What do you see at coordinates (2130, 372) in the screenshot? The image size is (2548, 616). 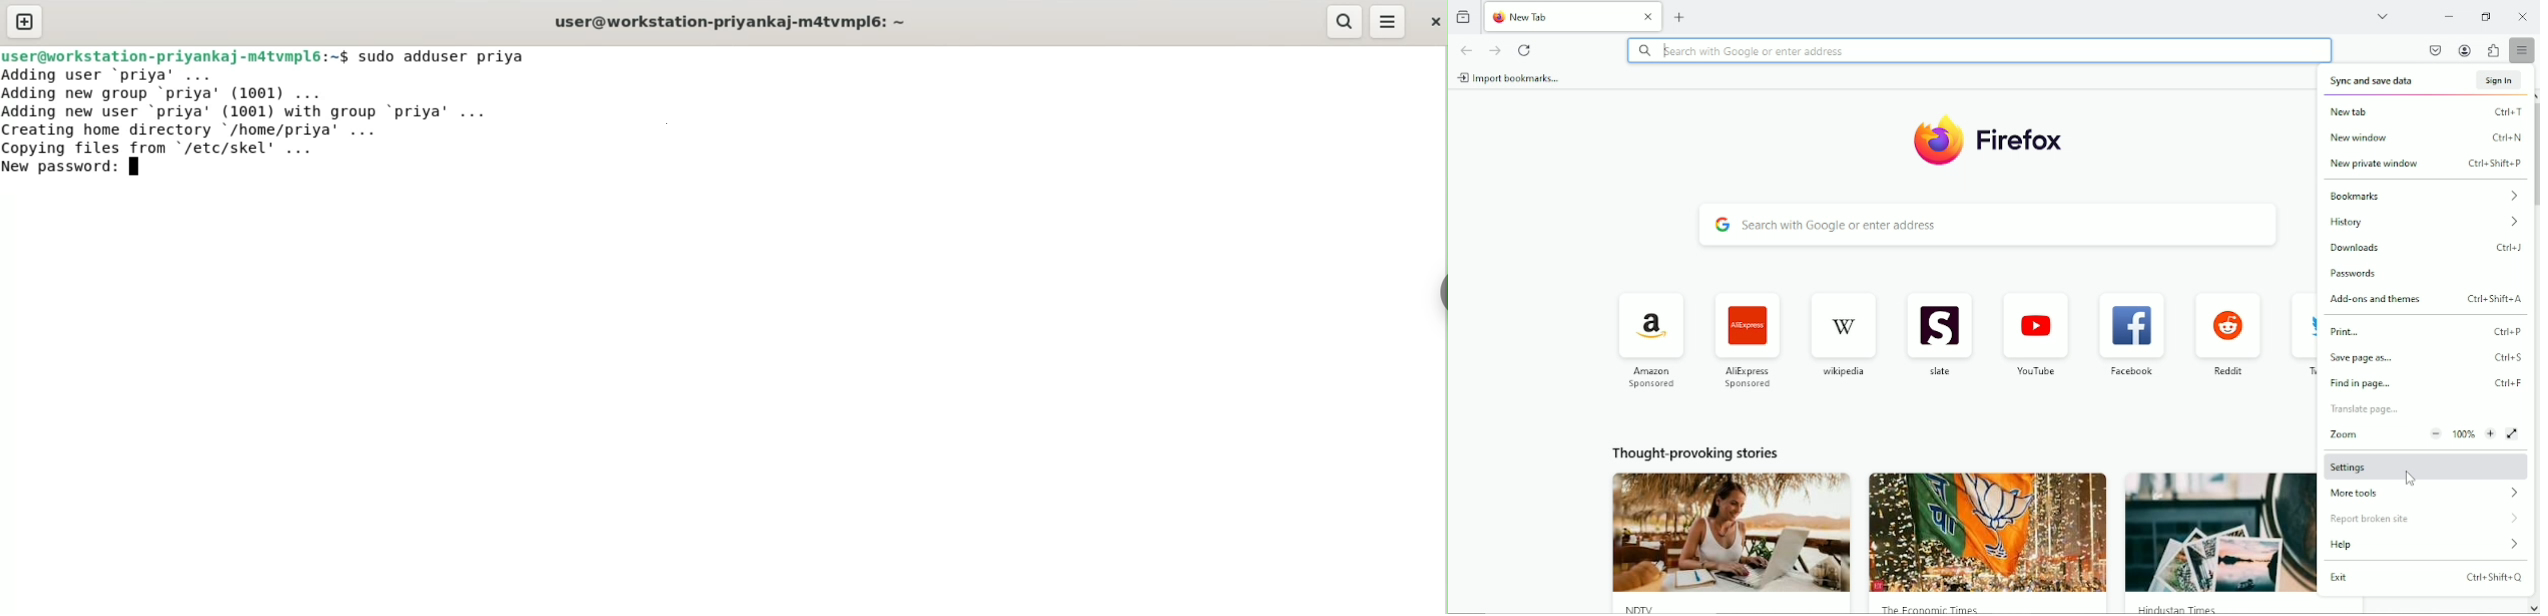 I see `facebook` at bounding box center [2130, 372].